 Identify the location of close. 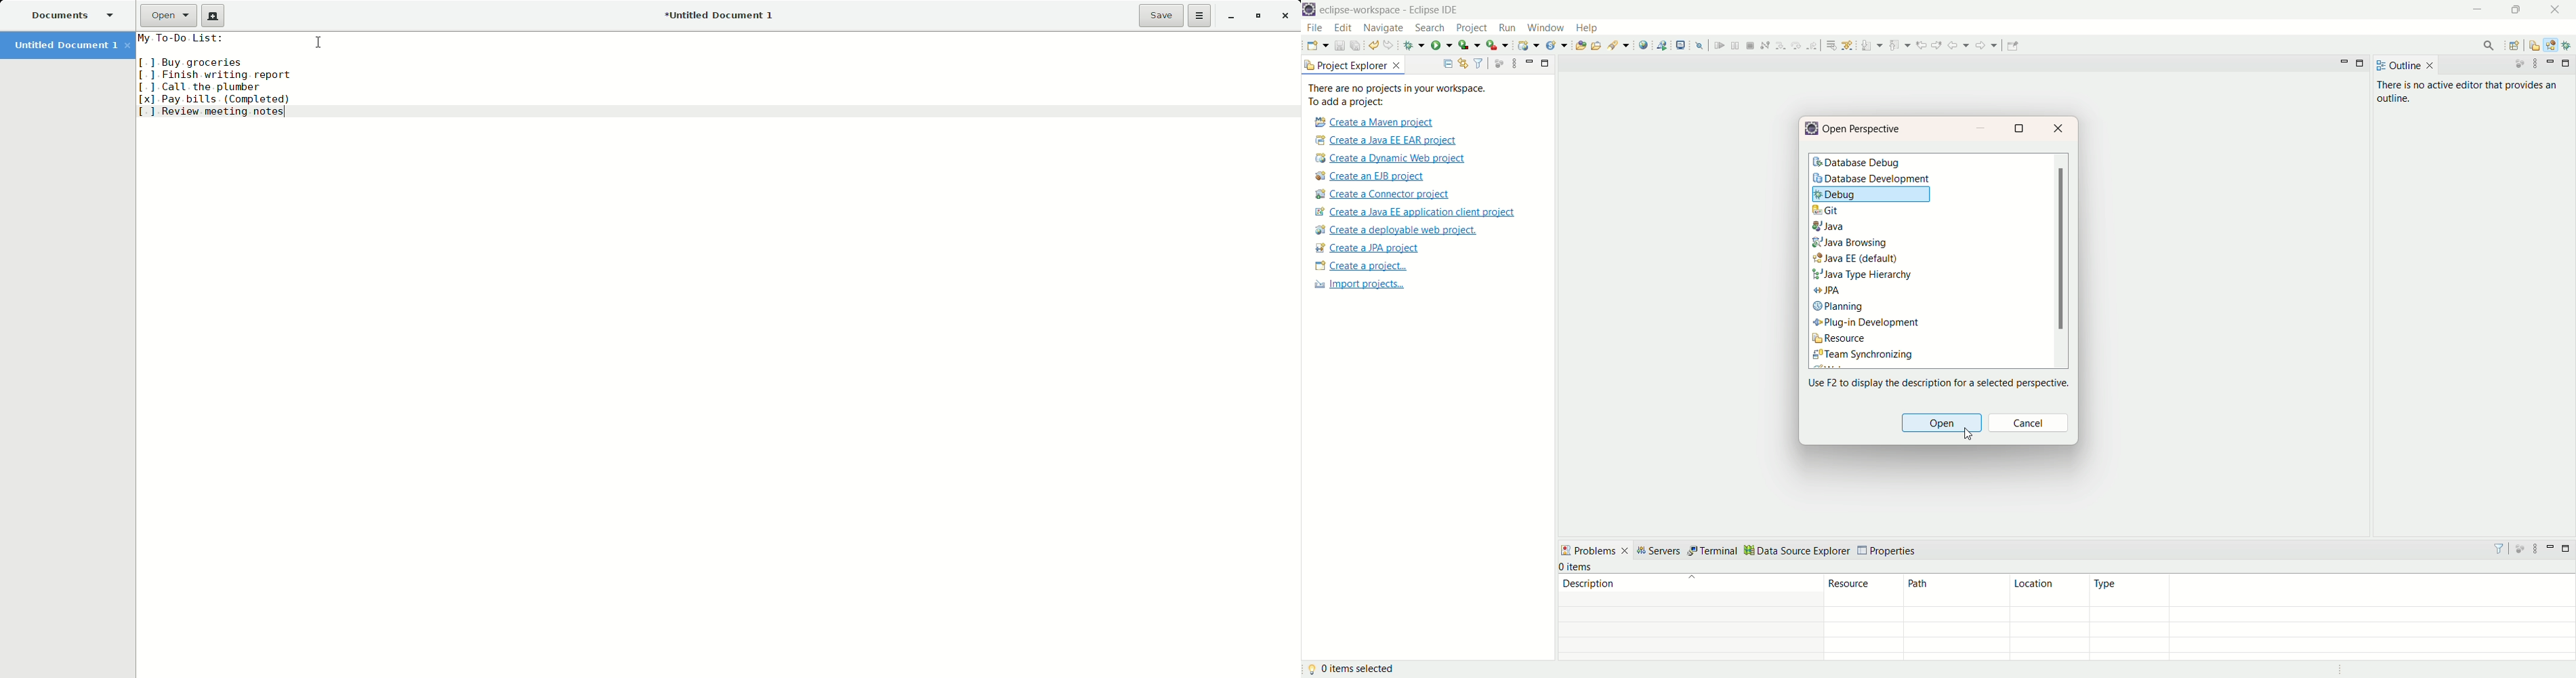
(2555, 9).